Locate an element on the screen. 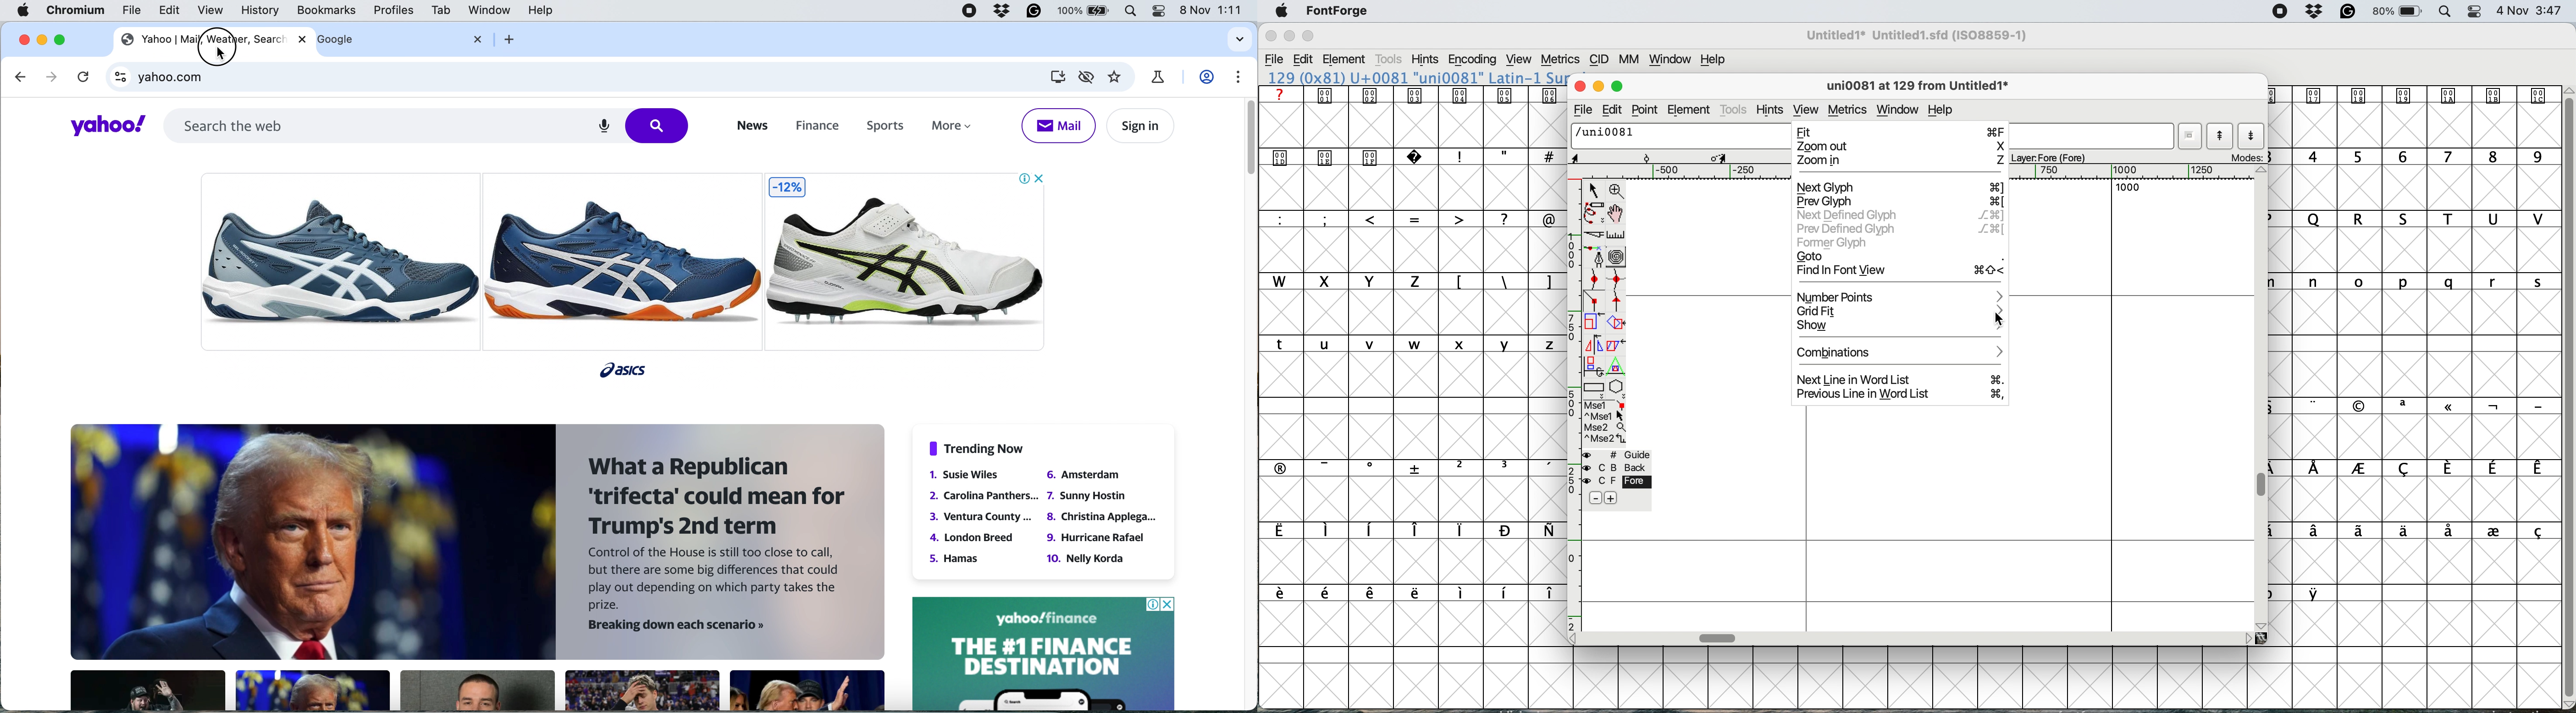 The image size is (2576, 728). File is located at coordinates (1274, 60).